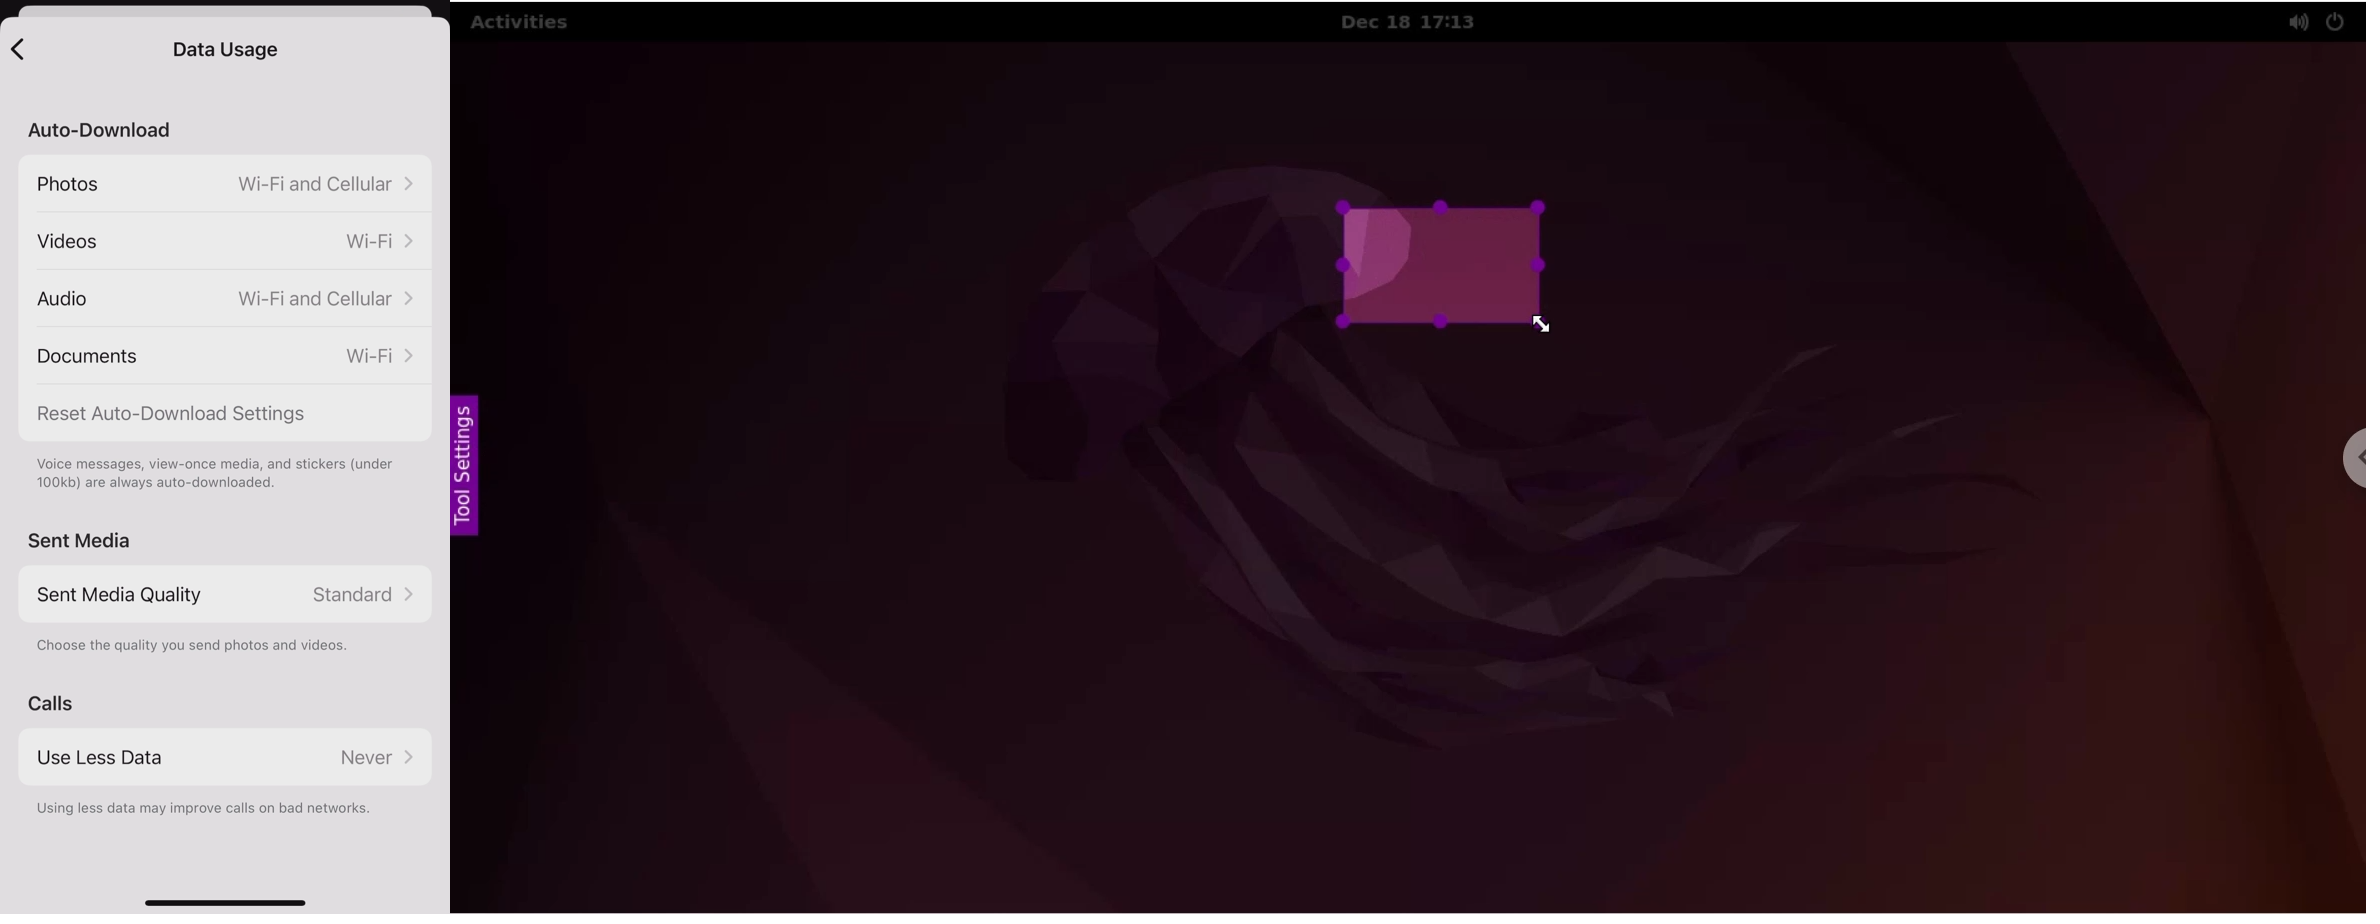 This screenshot has width=2380, height=924. Describe the element at coordinates (226, 595) in the screenshot. I see `Sent Media Quality Standard` at that location.